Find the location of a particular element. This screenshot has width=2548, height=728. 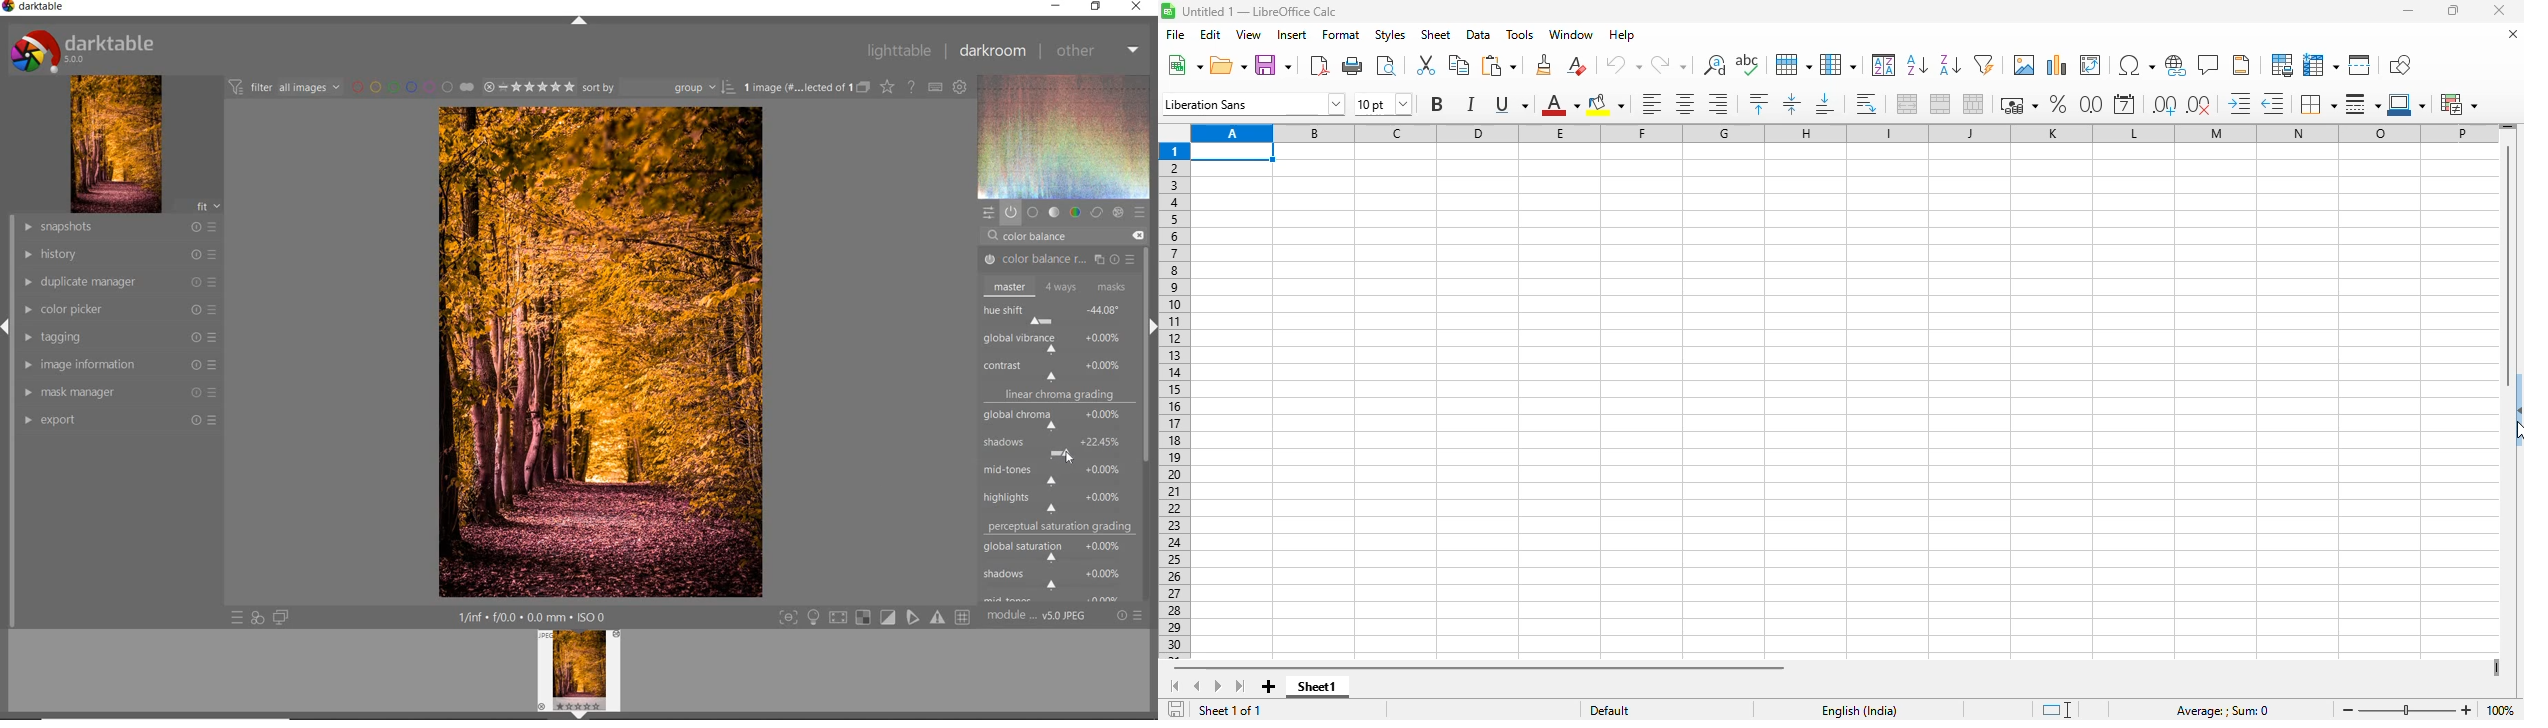

scroll to next sheet is located at coordinates (1219, 687).